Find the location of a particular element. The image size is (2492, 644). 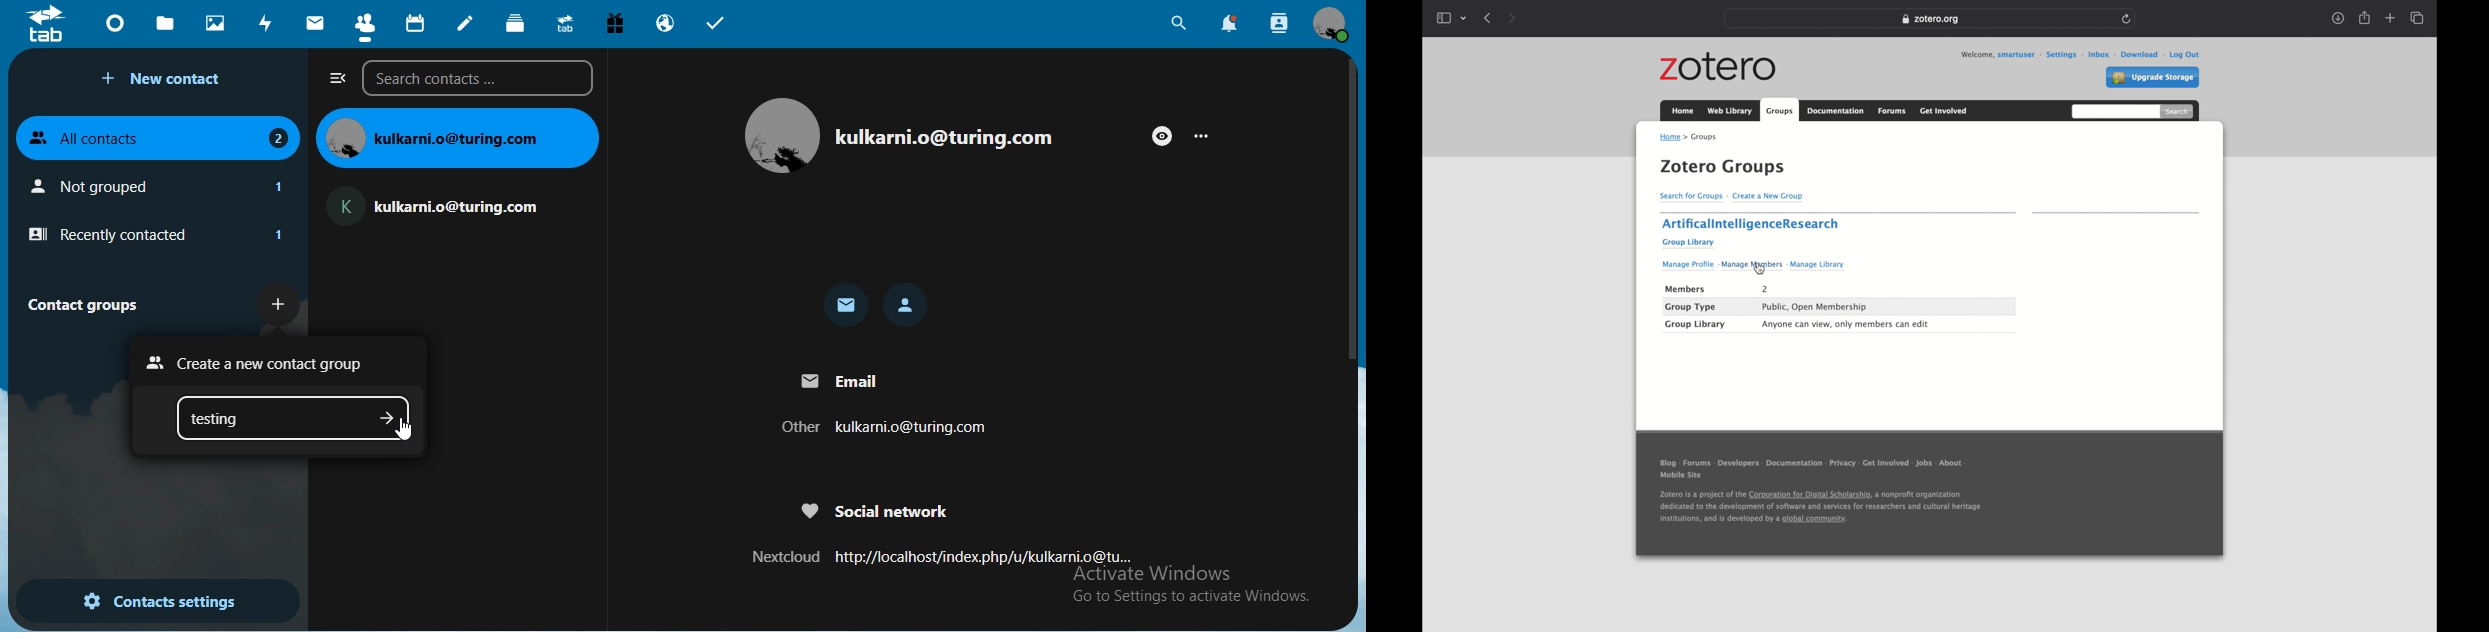

Social network is located at coordinates (876, 512).